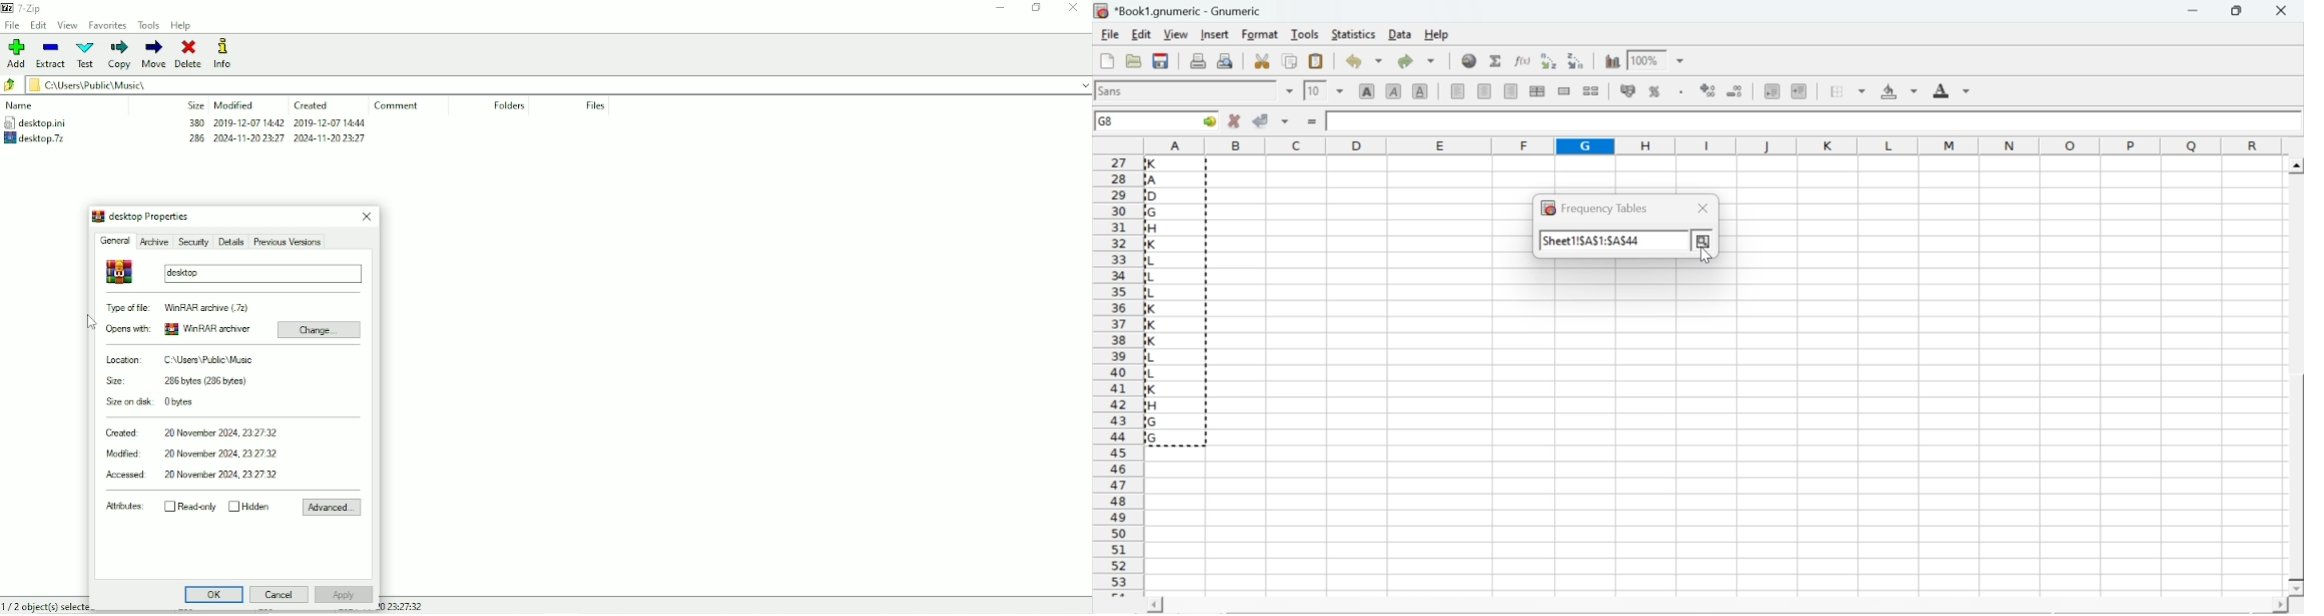  Describe the element at coordinates (1158, 164) in the screenshot. I see `cursor` at that location.